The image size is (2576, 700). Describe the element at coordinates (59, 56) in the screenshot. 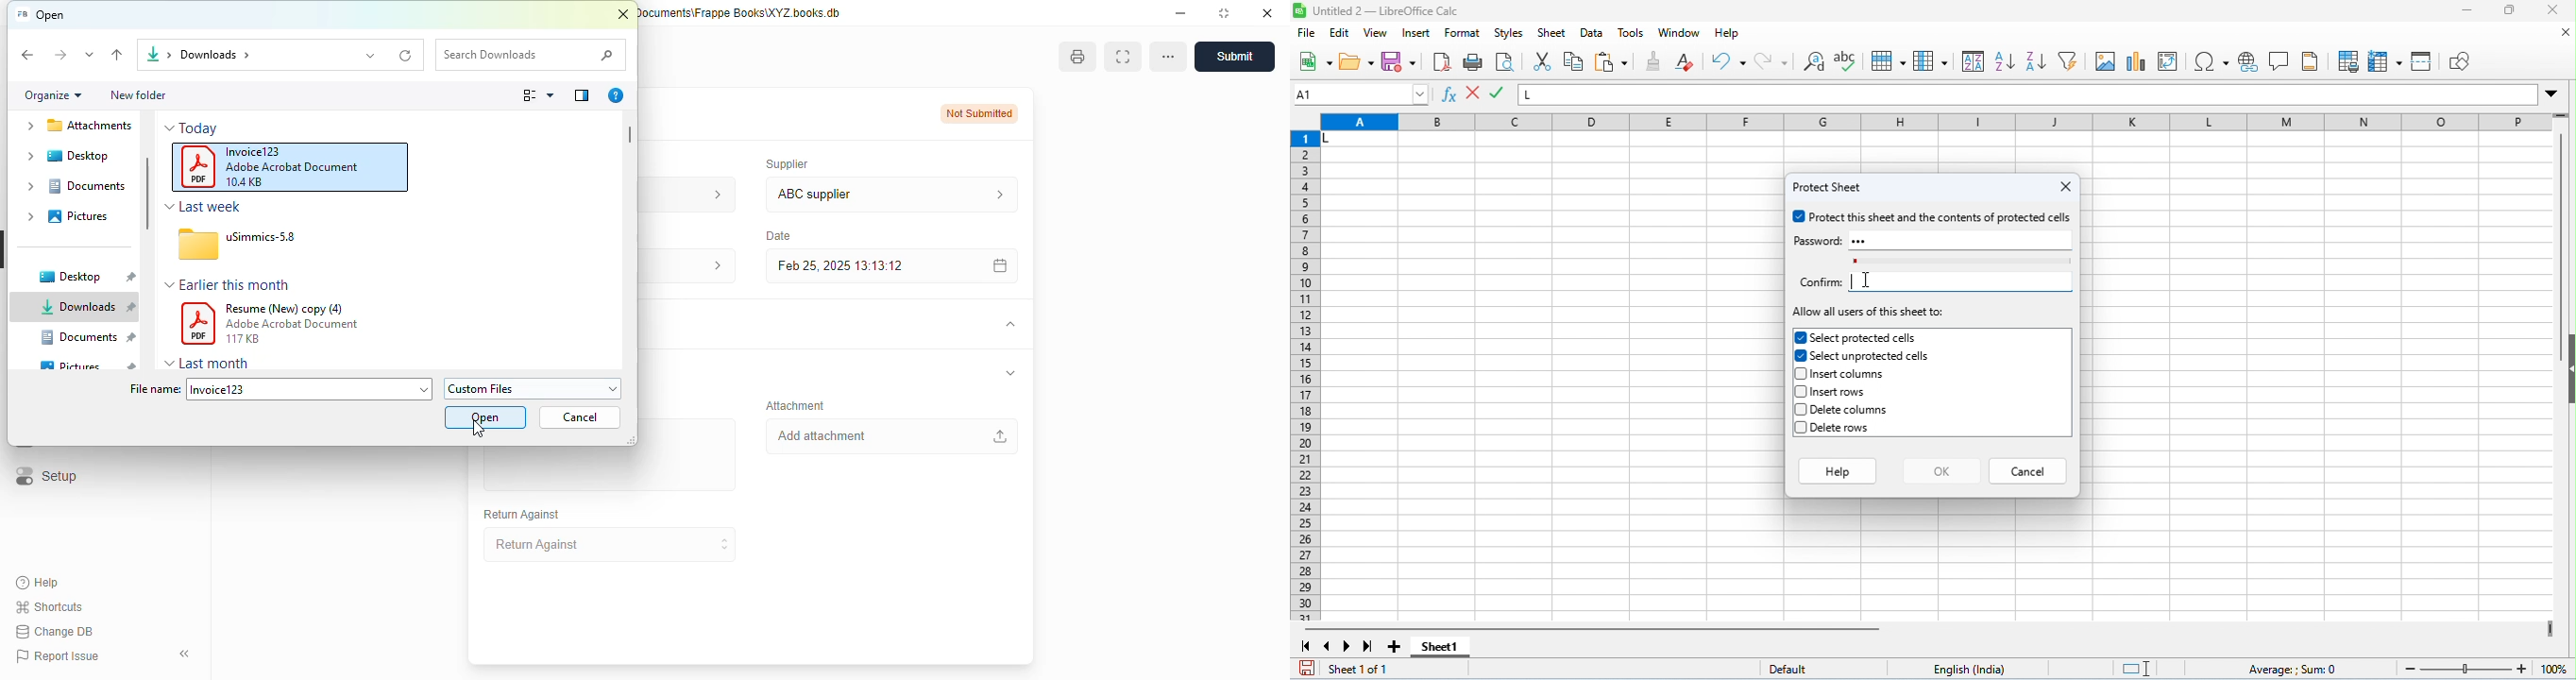

I see `forward` at that location.